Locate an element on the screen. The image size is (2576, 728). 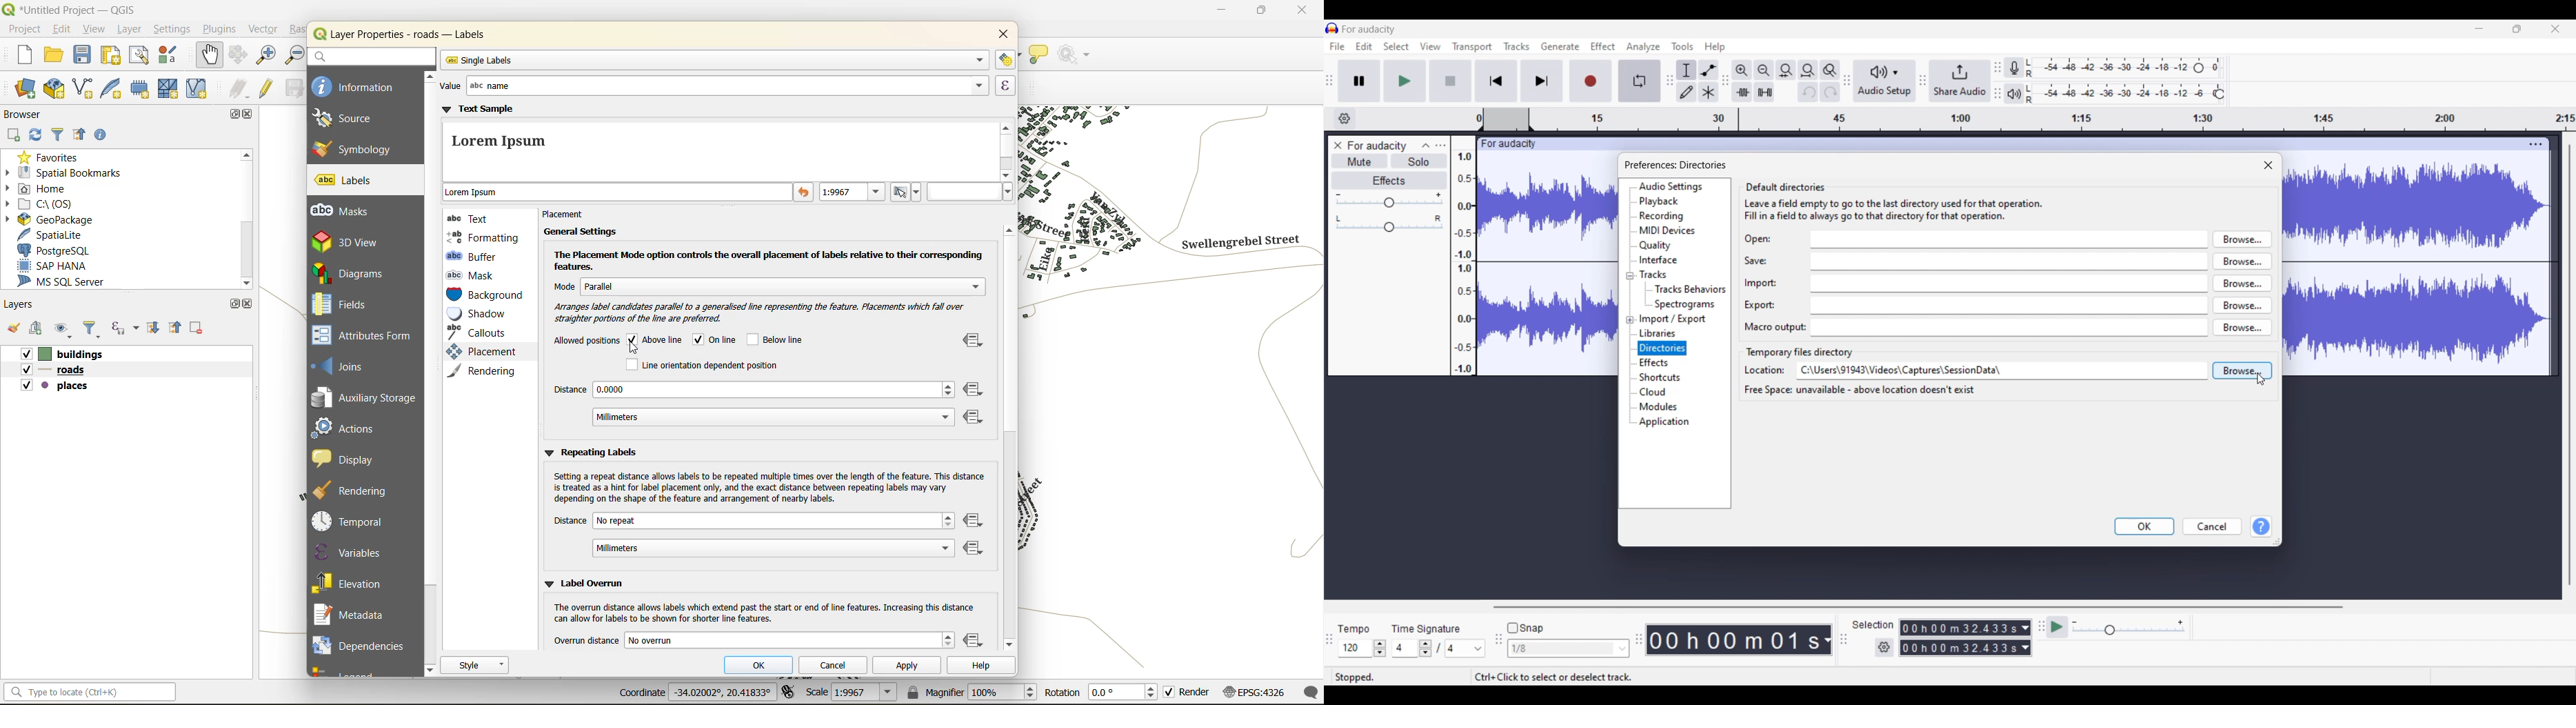
export input box is located at coordinates (2010, 306).